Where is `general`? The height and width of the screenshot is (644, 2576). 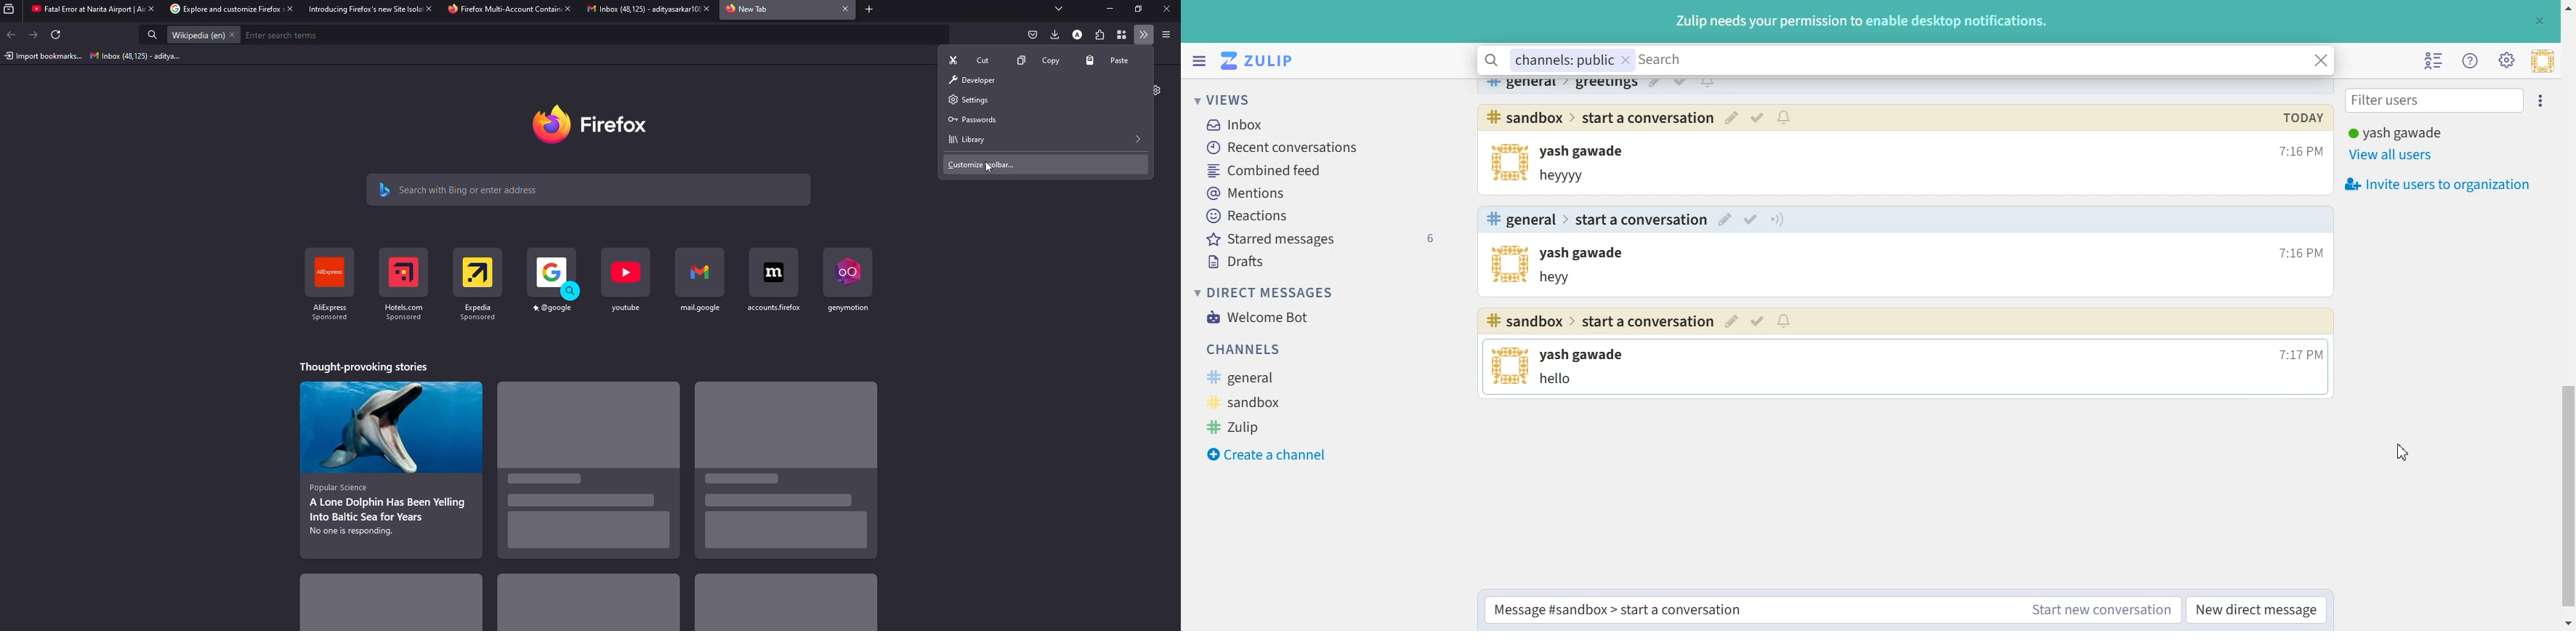 general is located at coordinates (1524, 85).